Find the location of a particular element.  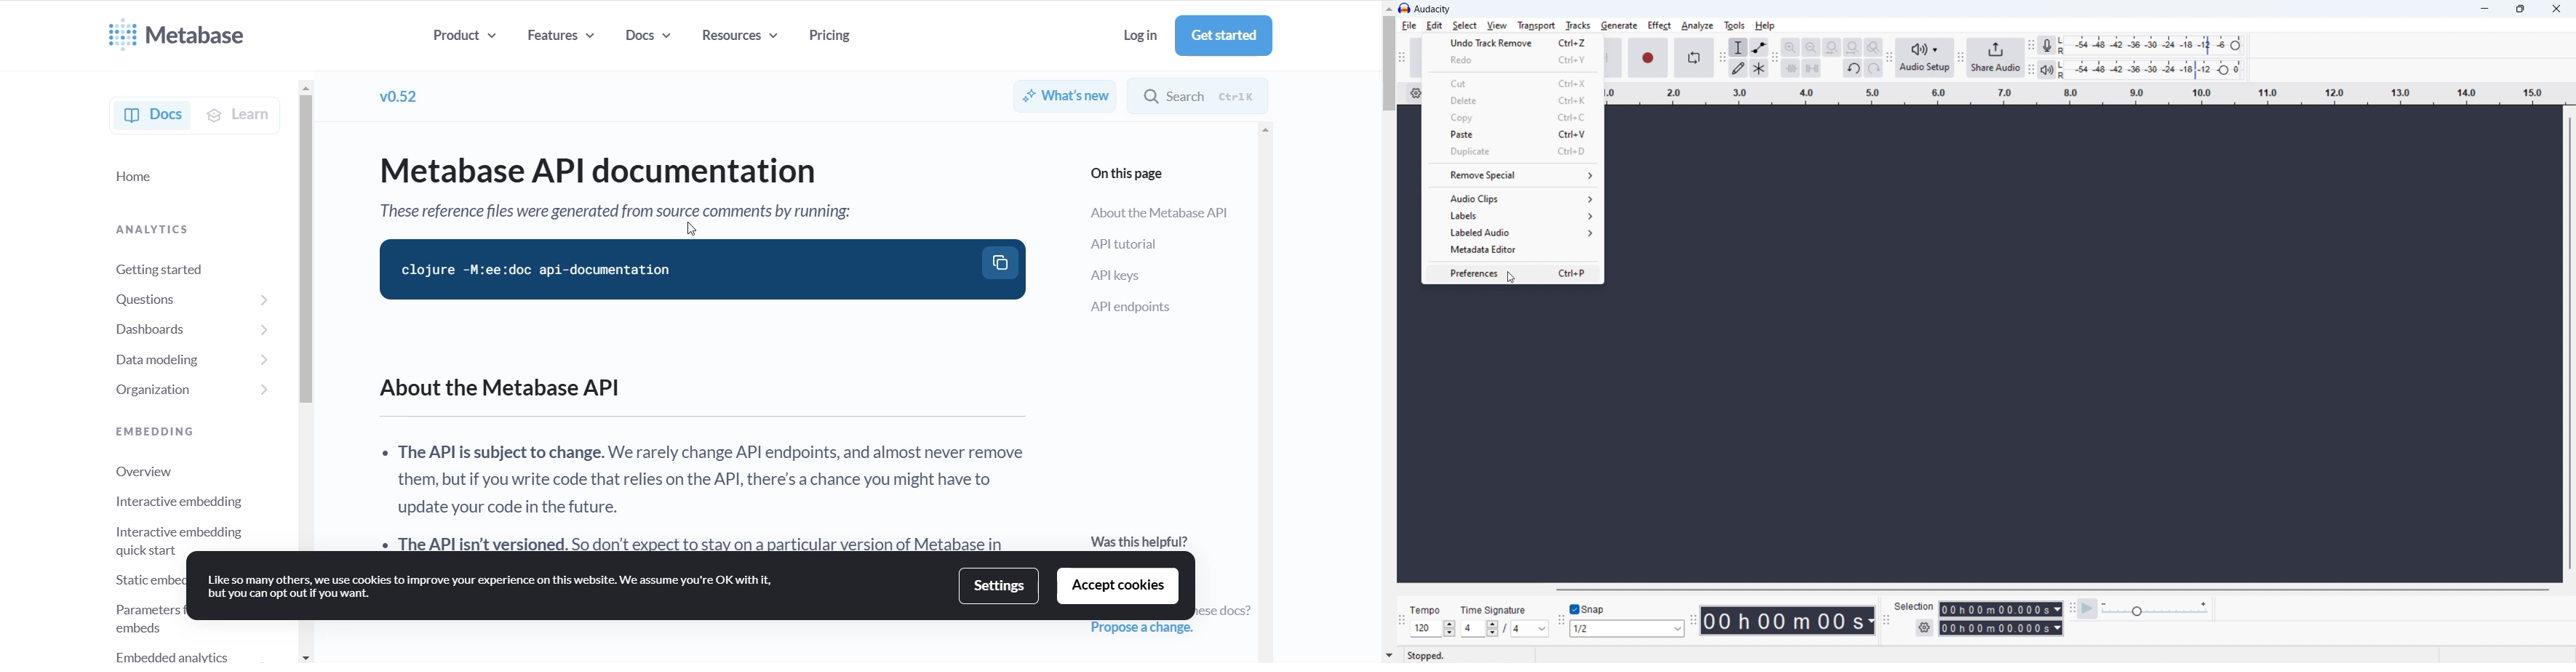

audio clips is located at coordinates (1513, 197).